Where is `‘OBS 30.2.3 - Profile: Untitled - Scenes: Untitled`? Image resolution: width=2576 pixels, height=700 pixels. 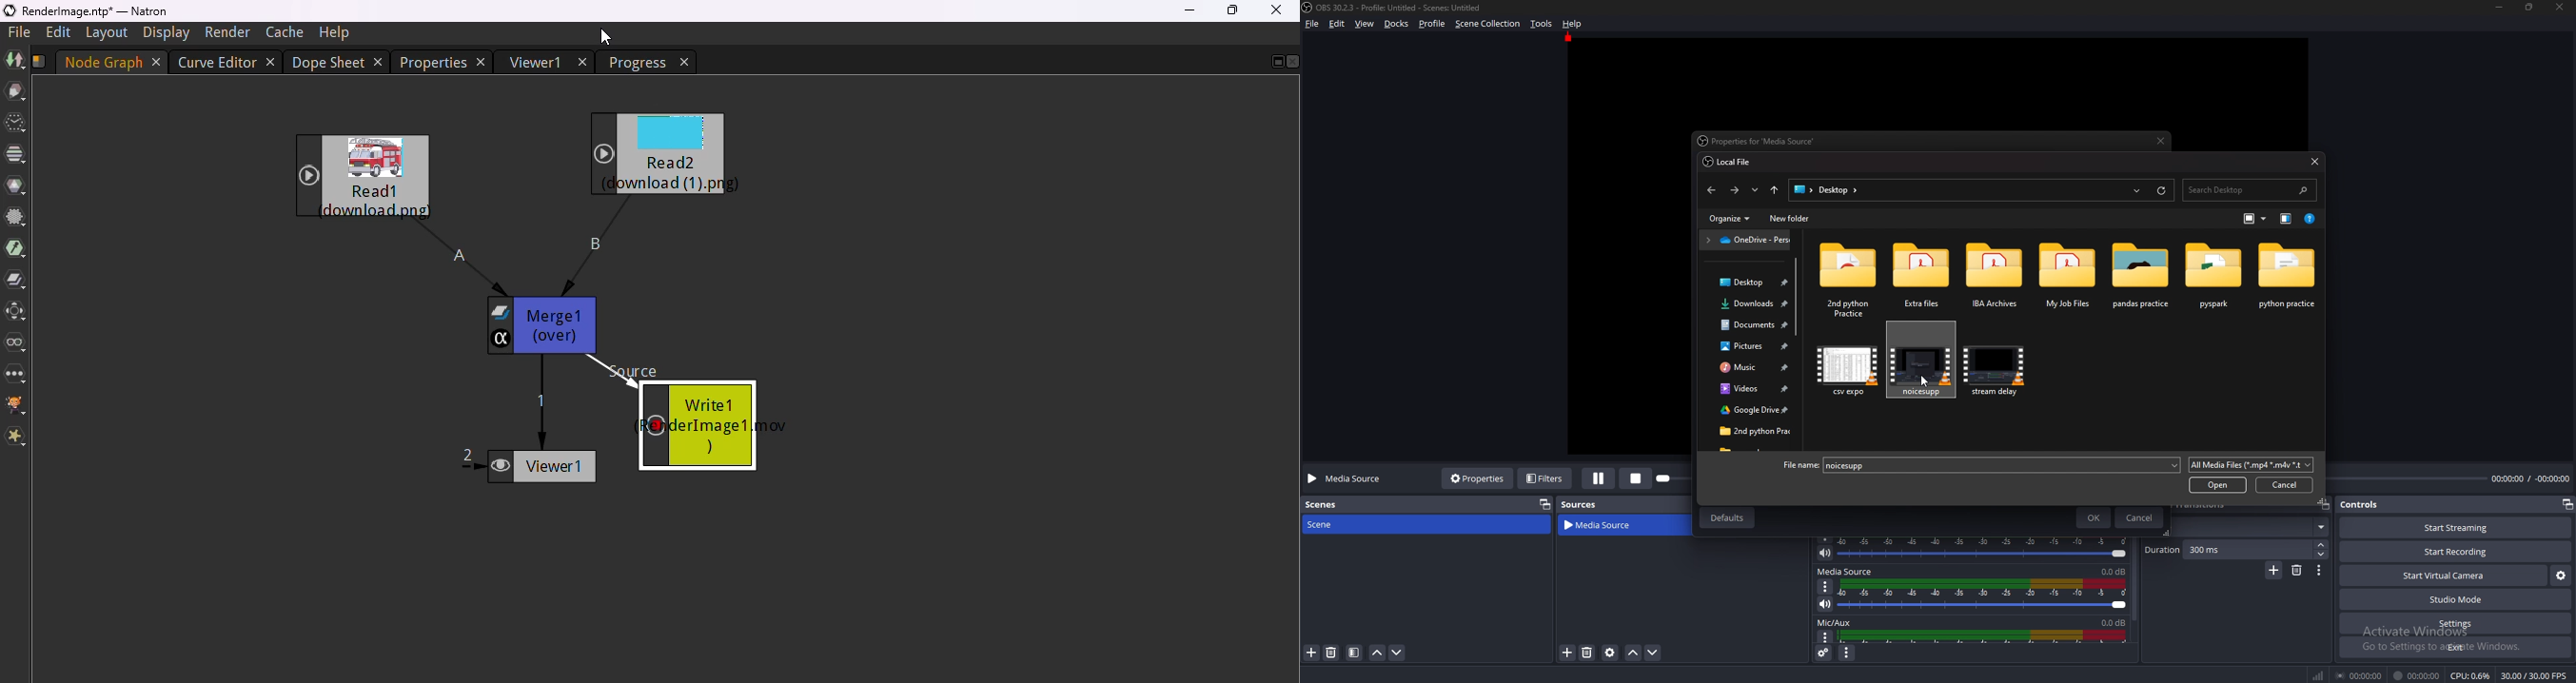 ‘OBS 30.2.3 - Profile: Untitled - Scenes: Untitled is located at coordinates (1401, 7).